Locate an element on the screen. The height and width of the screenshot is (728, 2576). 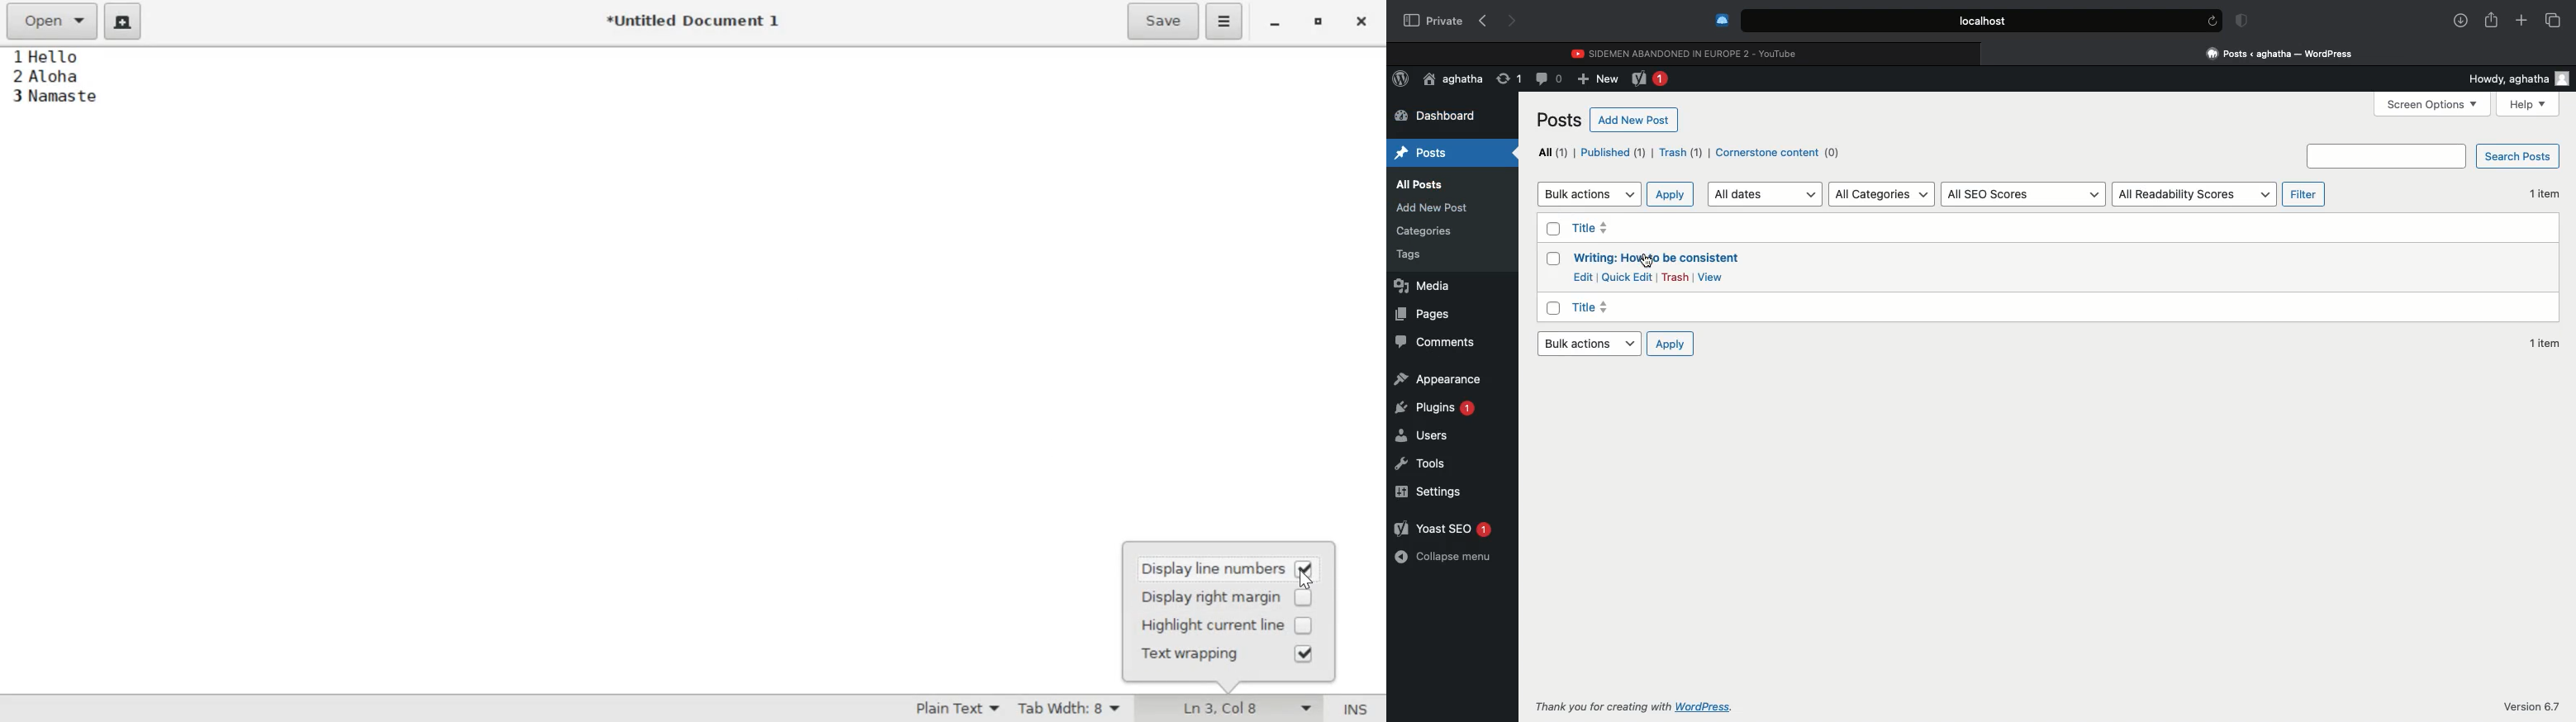
categories is located at coordinates (1429, 231).